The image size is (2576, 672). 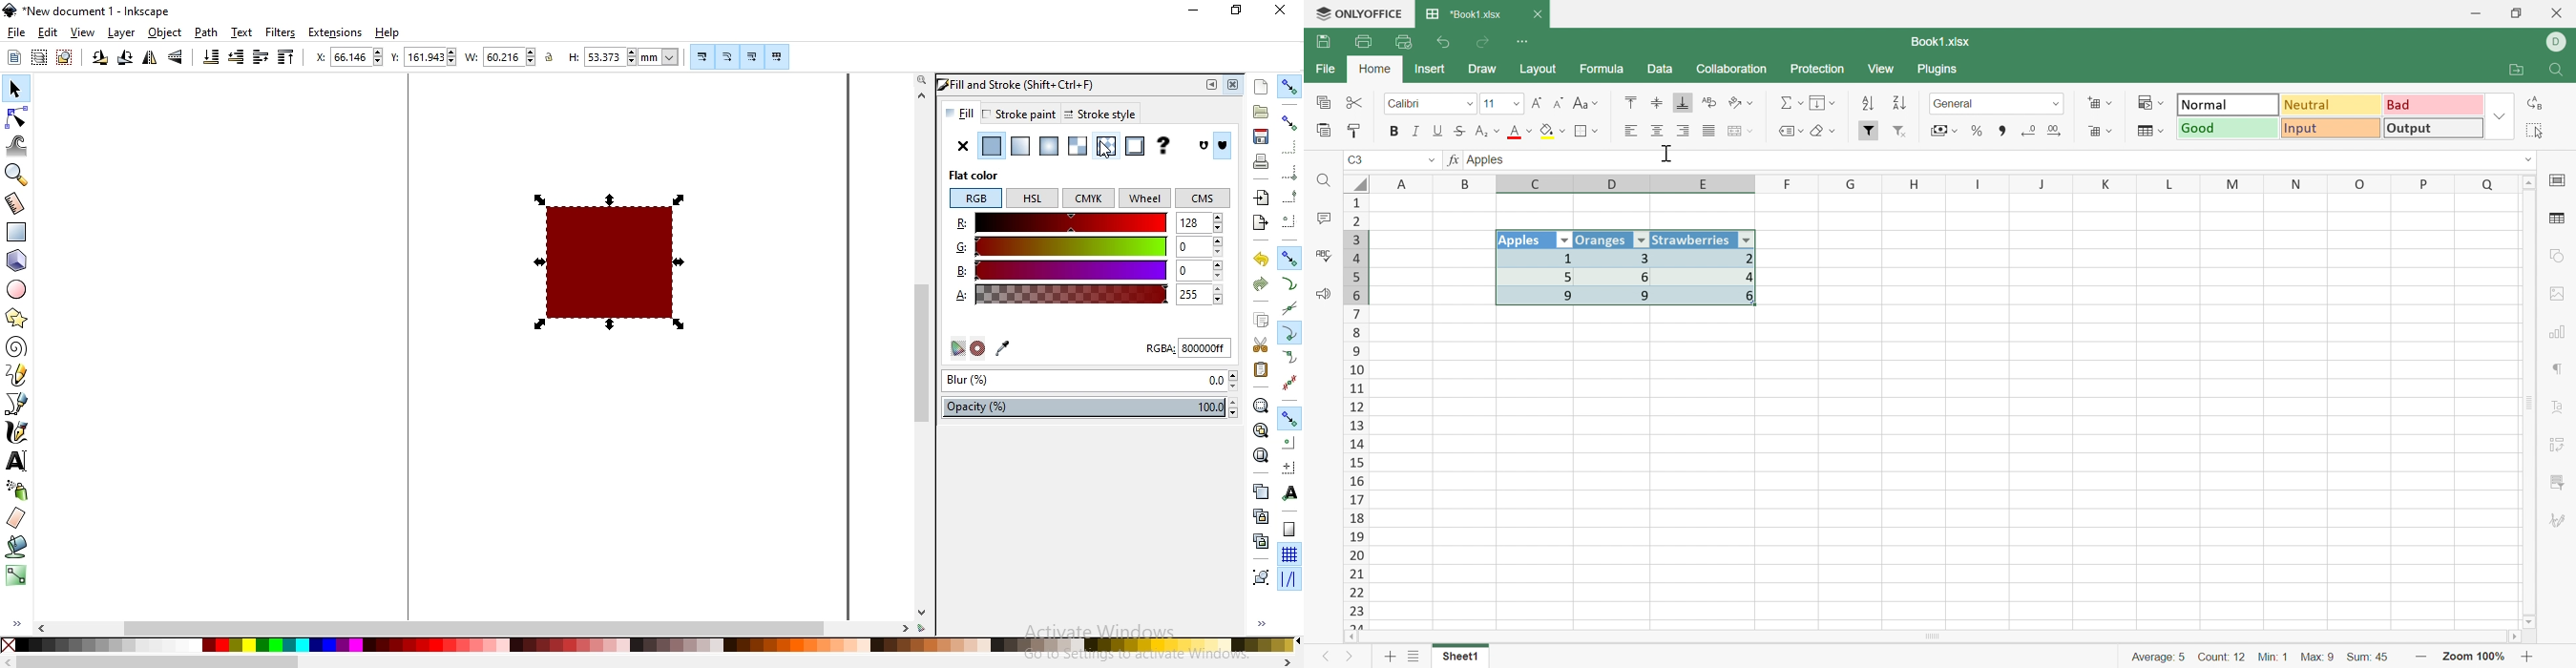 I want to click on HSL, so click(x=1033, y=198).